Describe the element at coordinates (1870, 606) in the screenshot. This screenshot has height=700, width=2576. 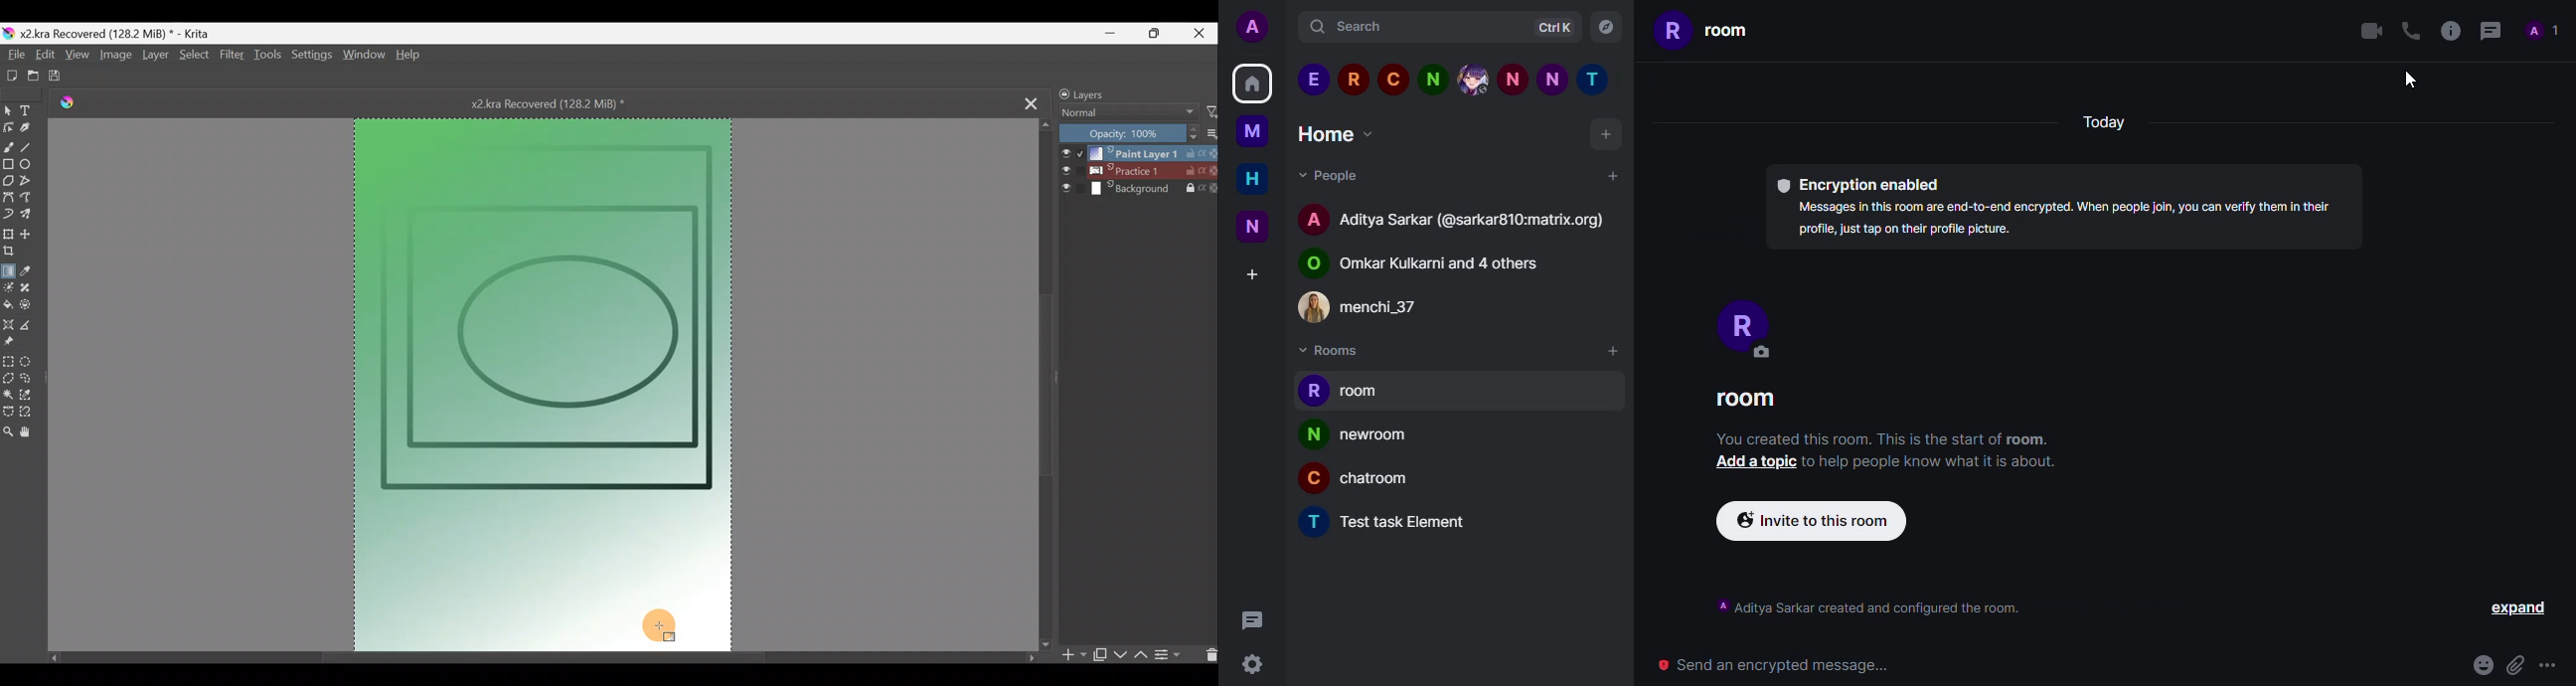
I see `info` at that location.